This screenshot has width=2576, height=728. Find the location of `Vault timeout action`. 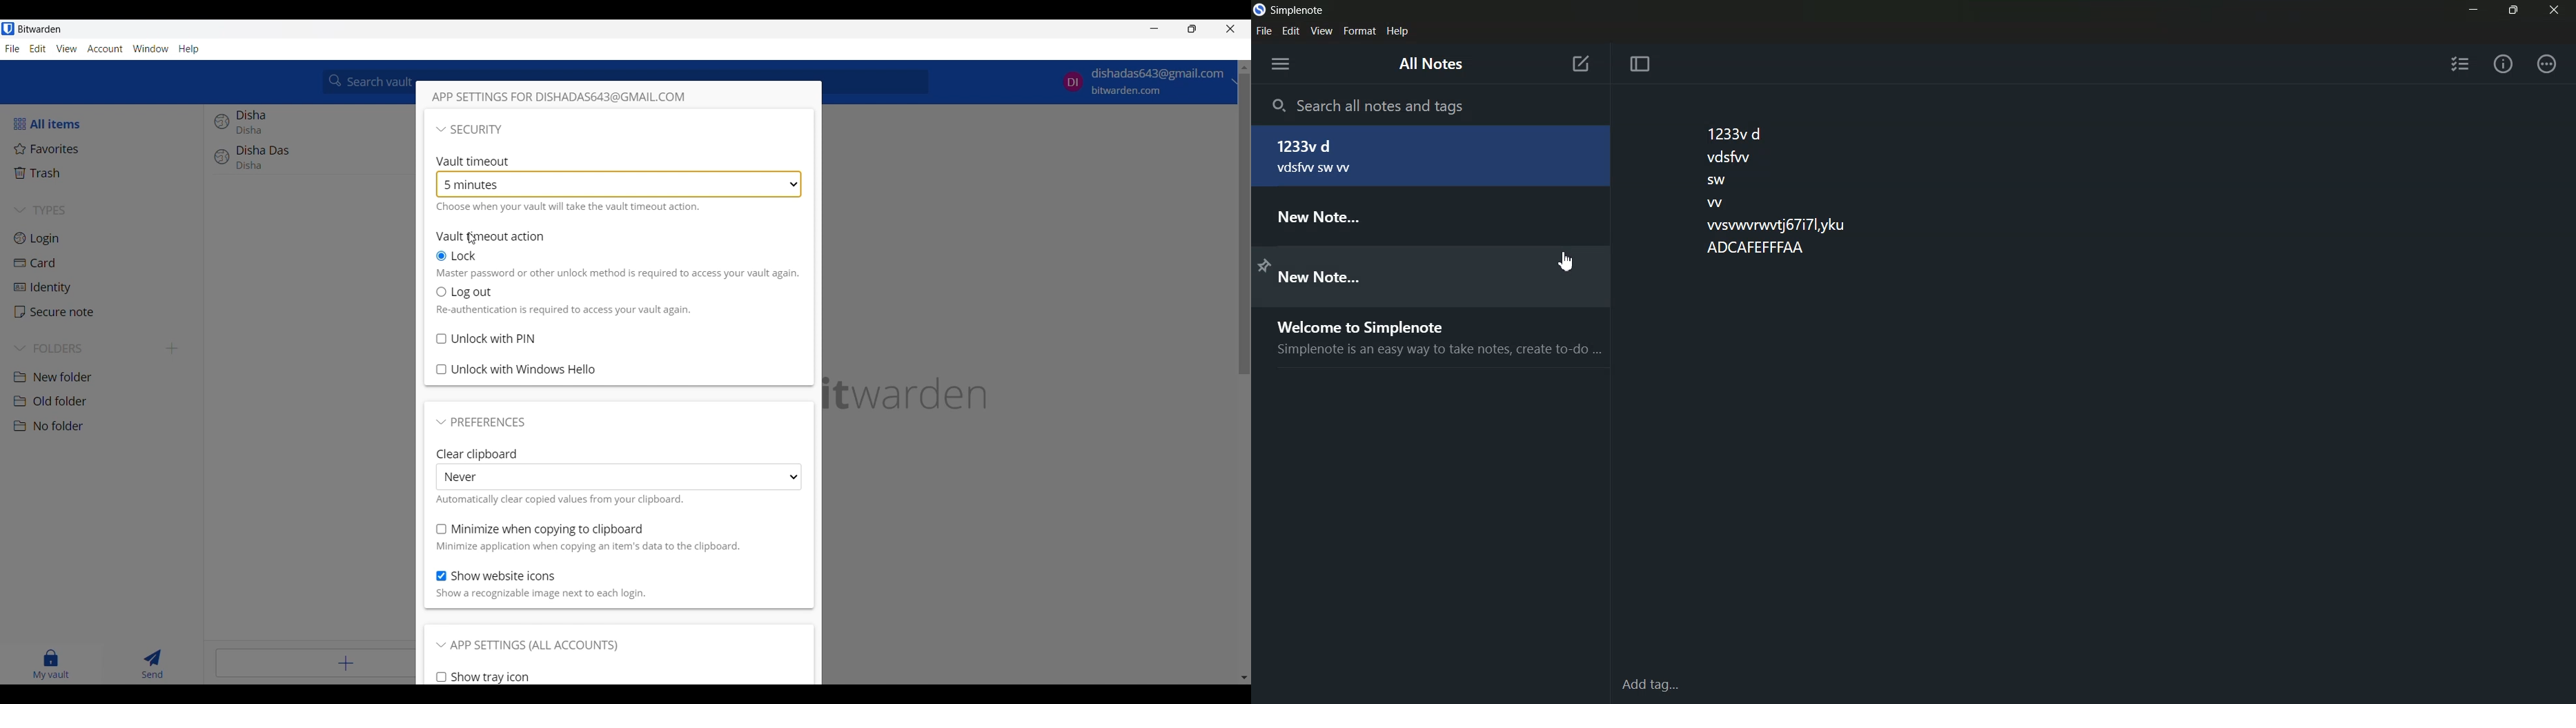

Vault timeout action is located at coordinates (466, 292).